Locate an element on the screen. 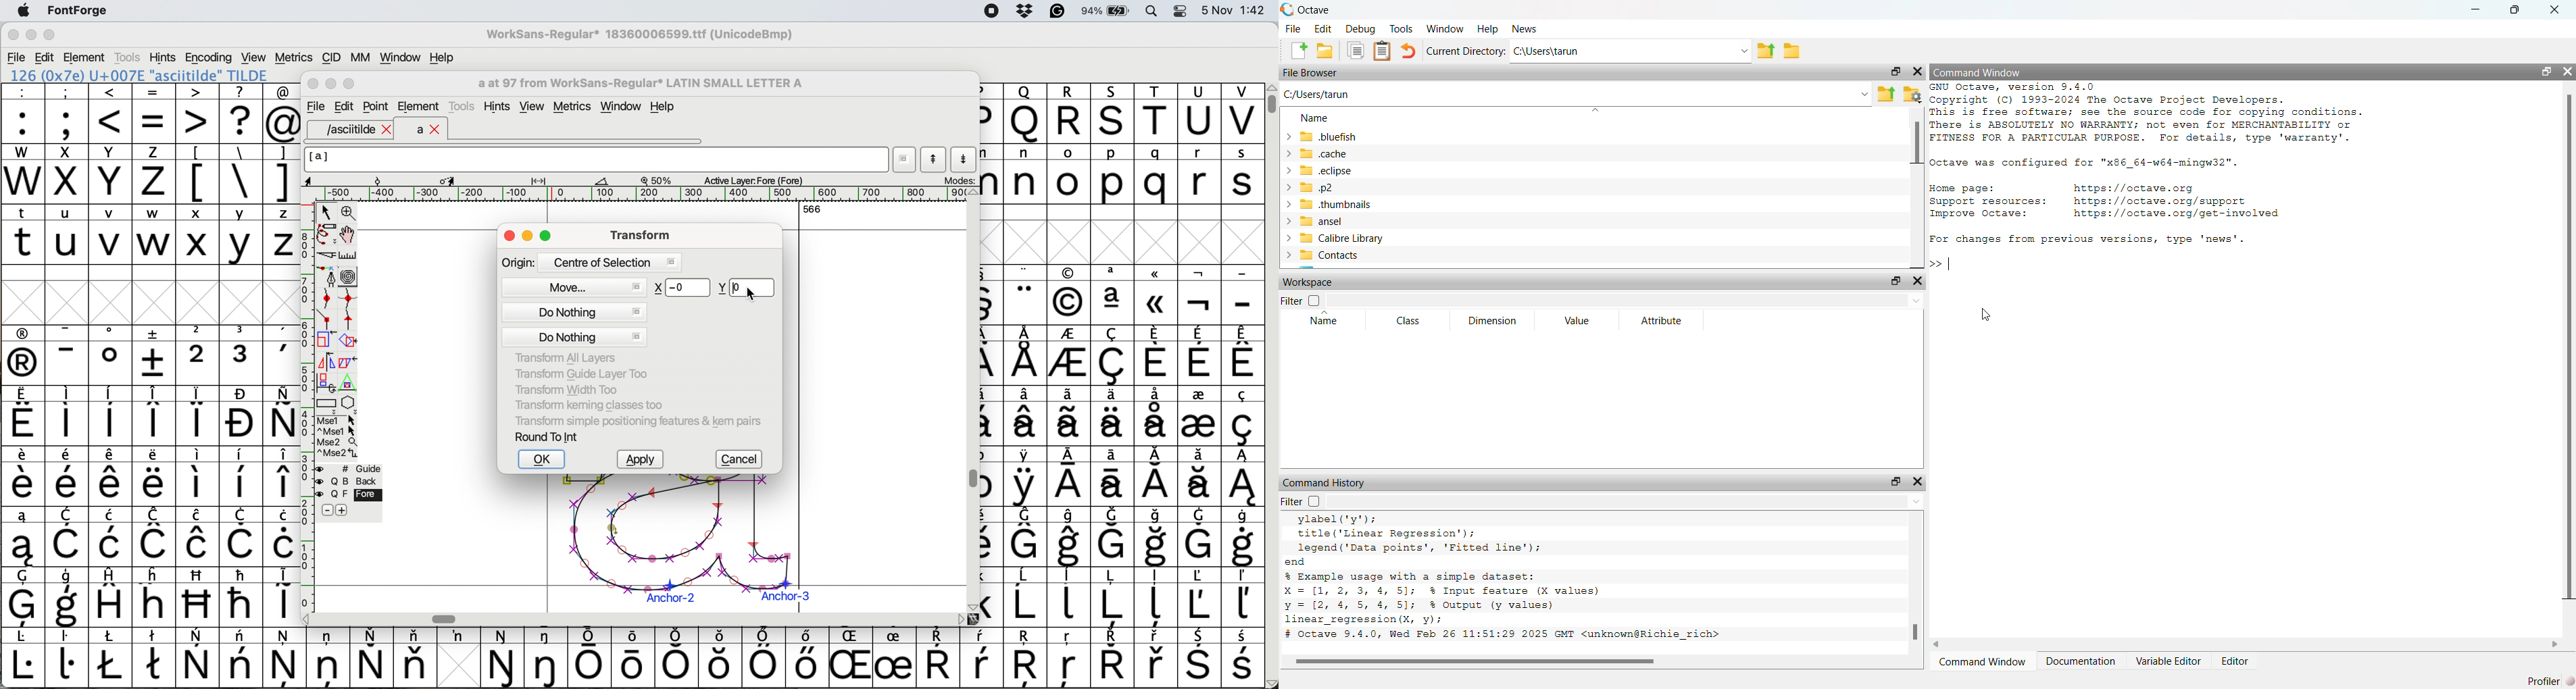  window is located at coordinates (1447, 28).